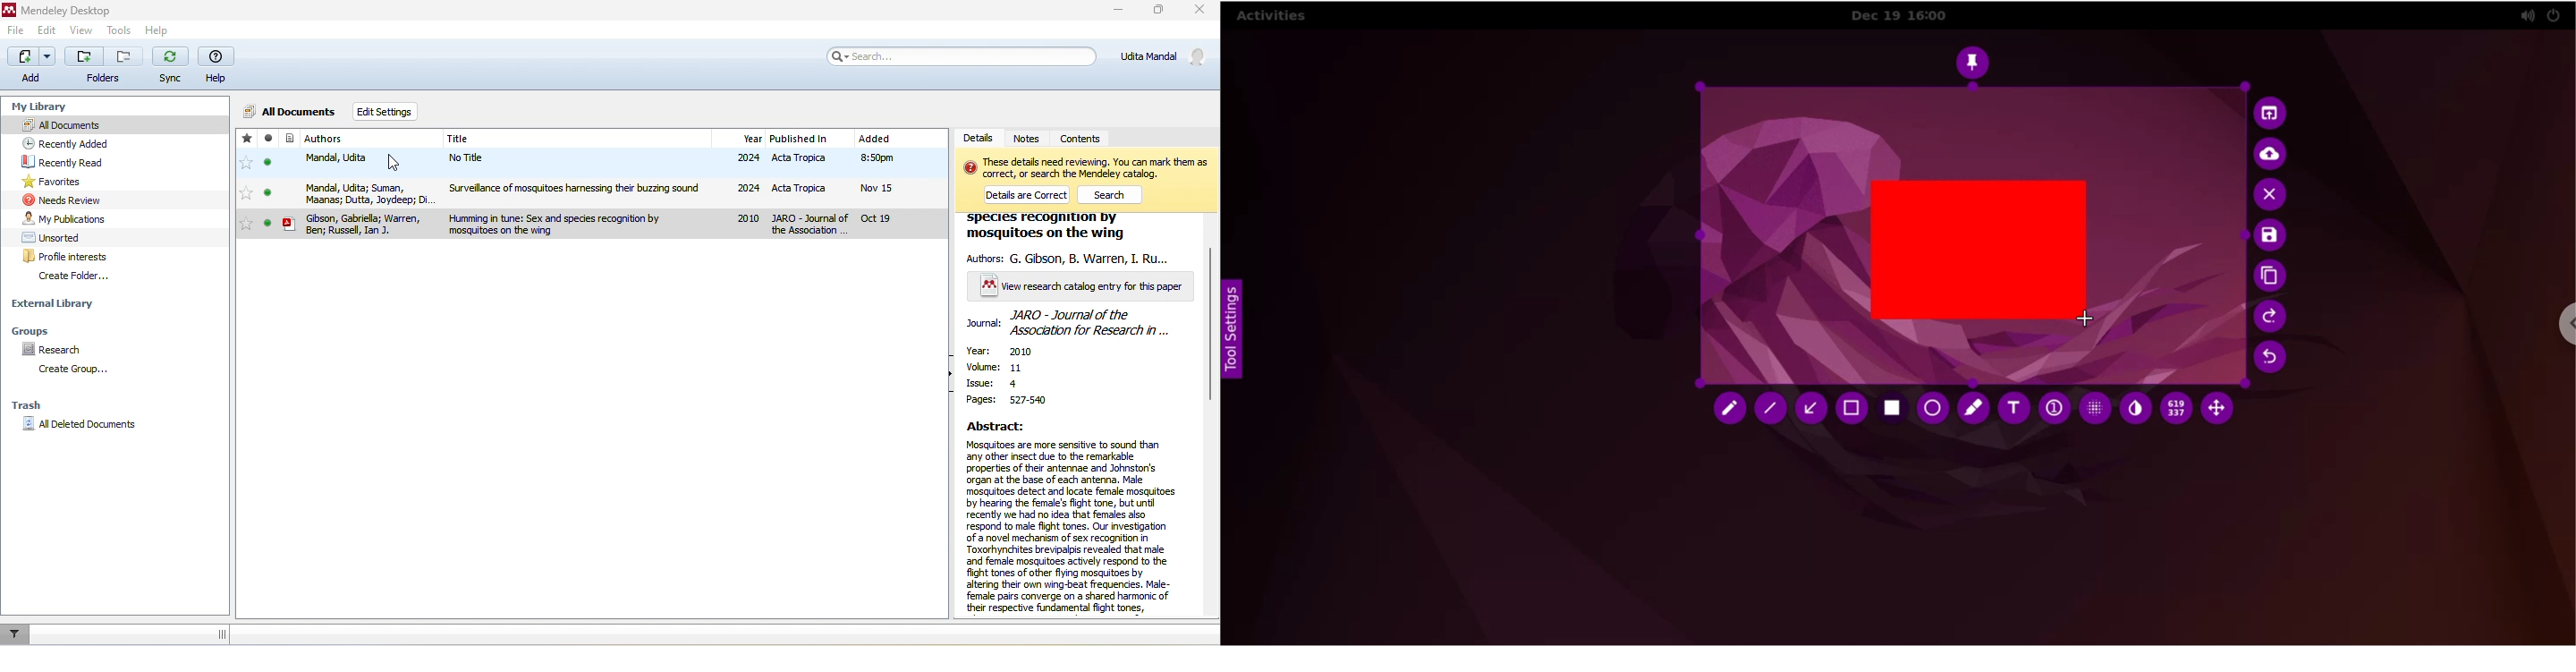  What do you see at coordinates (1080, 137) in the screenshot?
I see `contents` at bounding box center [1080, 137].